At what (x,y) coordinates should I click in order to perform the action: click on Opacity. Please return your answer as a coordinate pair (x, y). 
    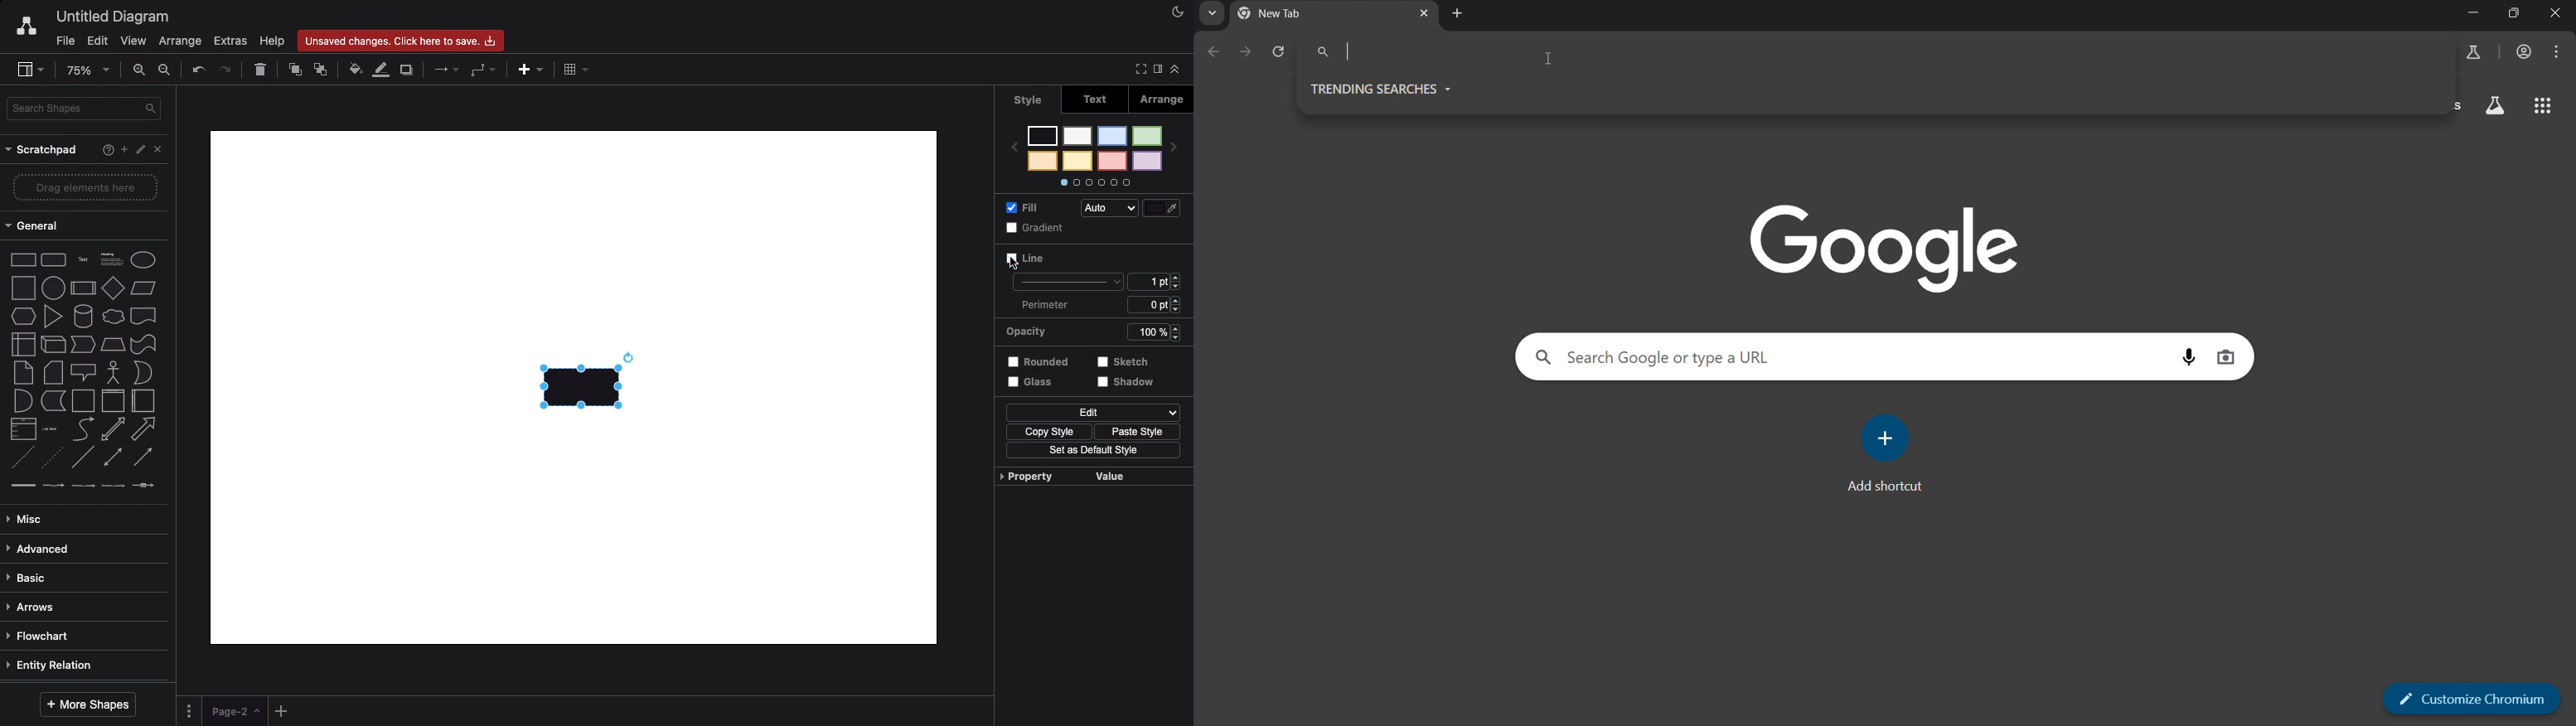
    Looking at the image, I should click on (1024, 331).